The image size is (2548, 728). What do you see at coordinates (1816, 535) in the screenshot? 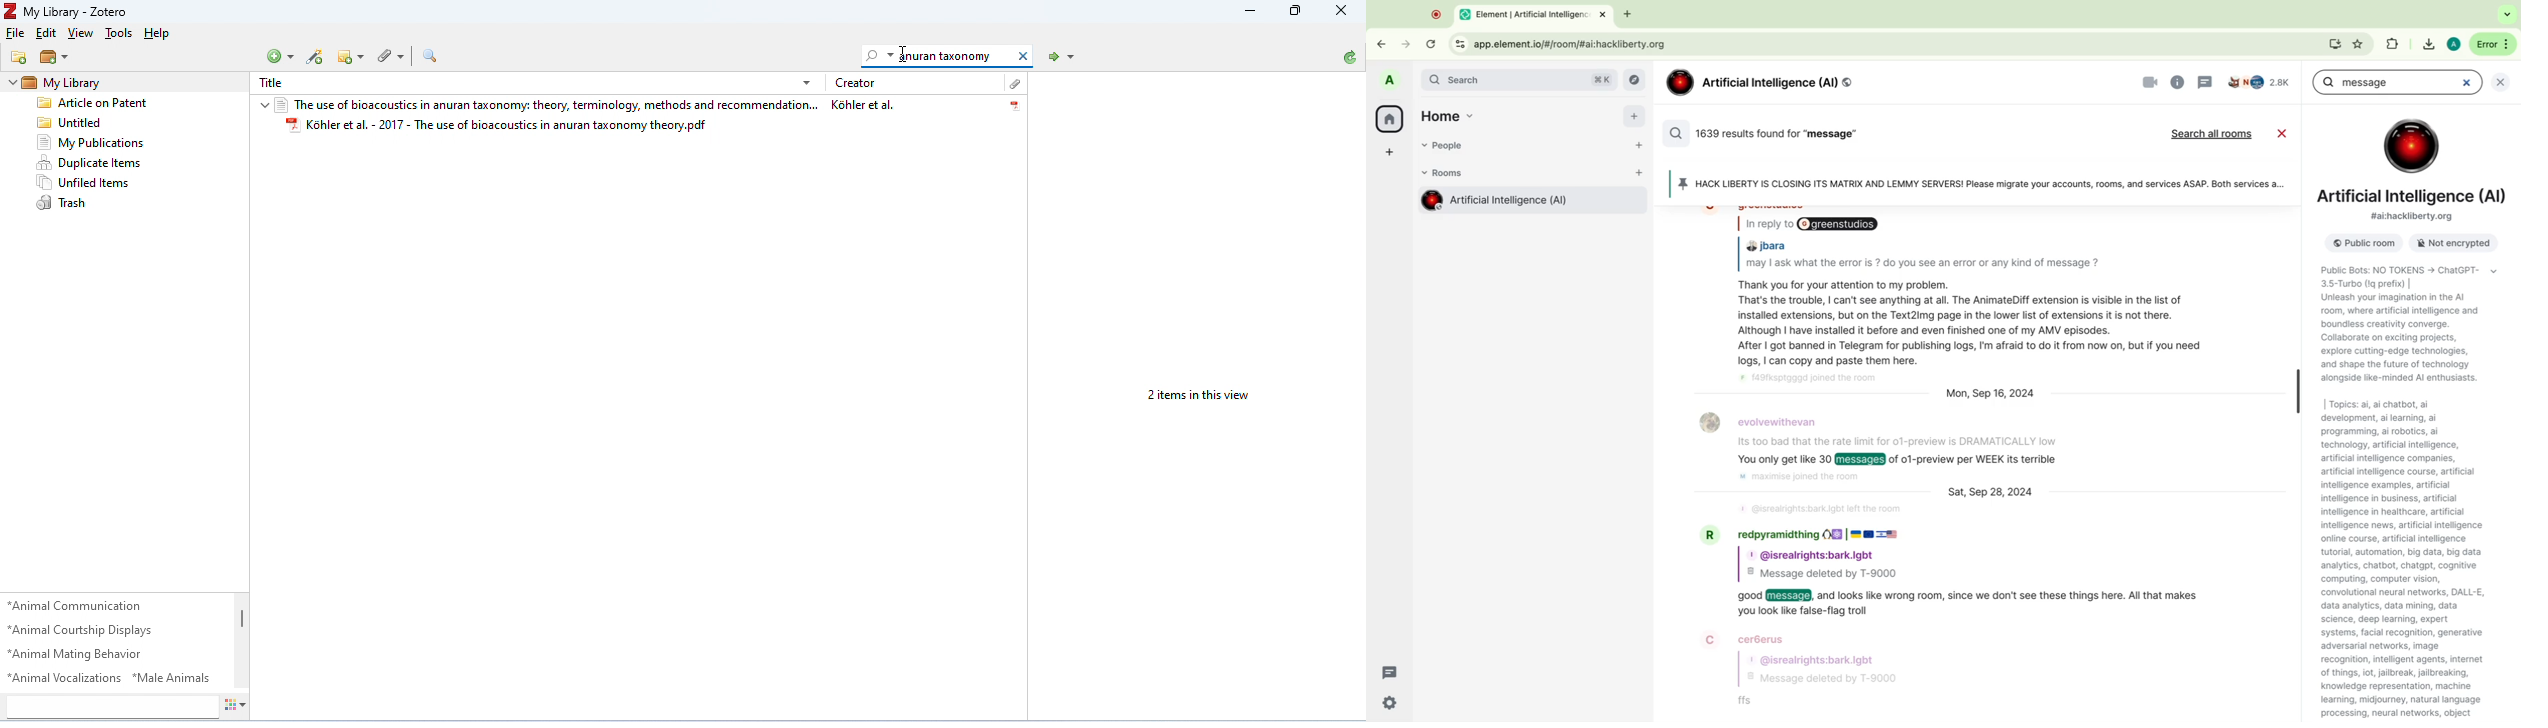
I see `profile` at bounding box center [1816, 535].